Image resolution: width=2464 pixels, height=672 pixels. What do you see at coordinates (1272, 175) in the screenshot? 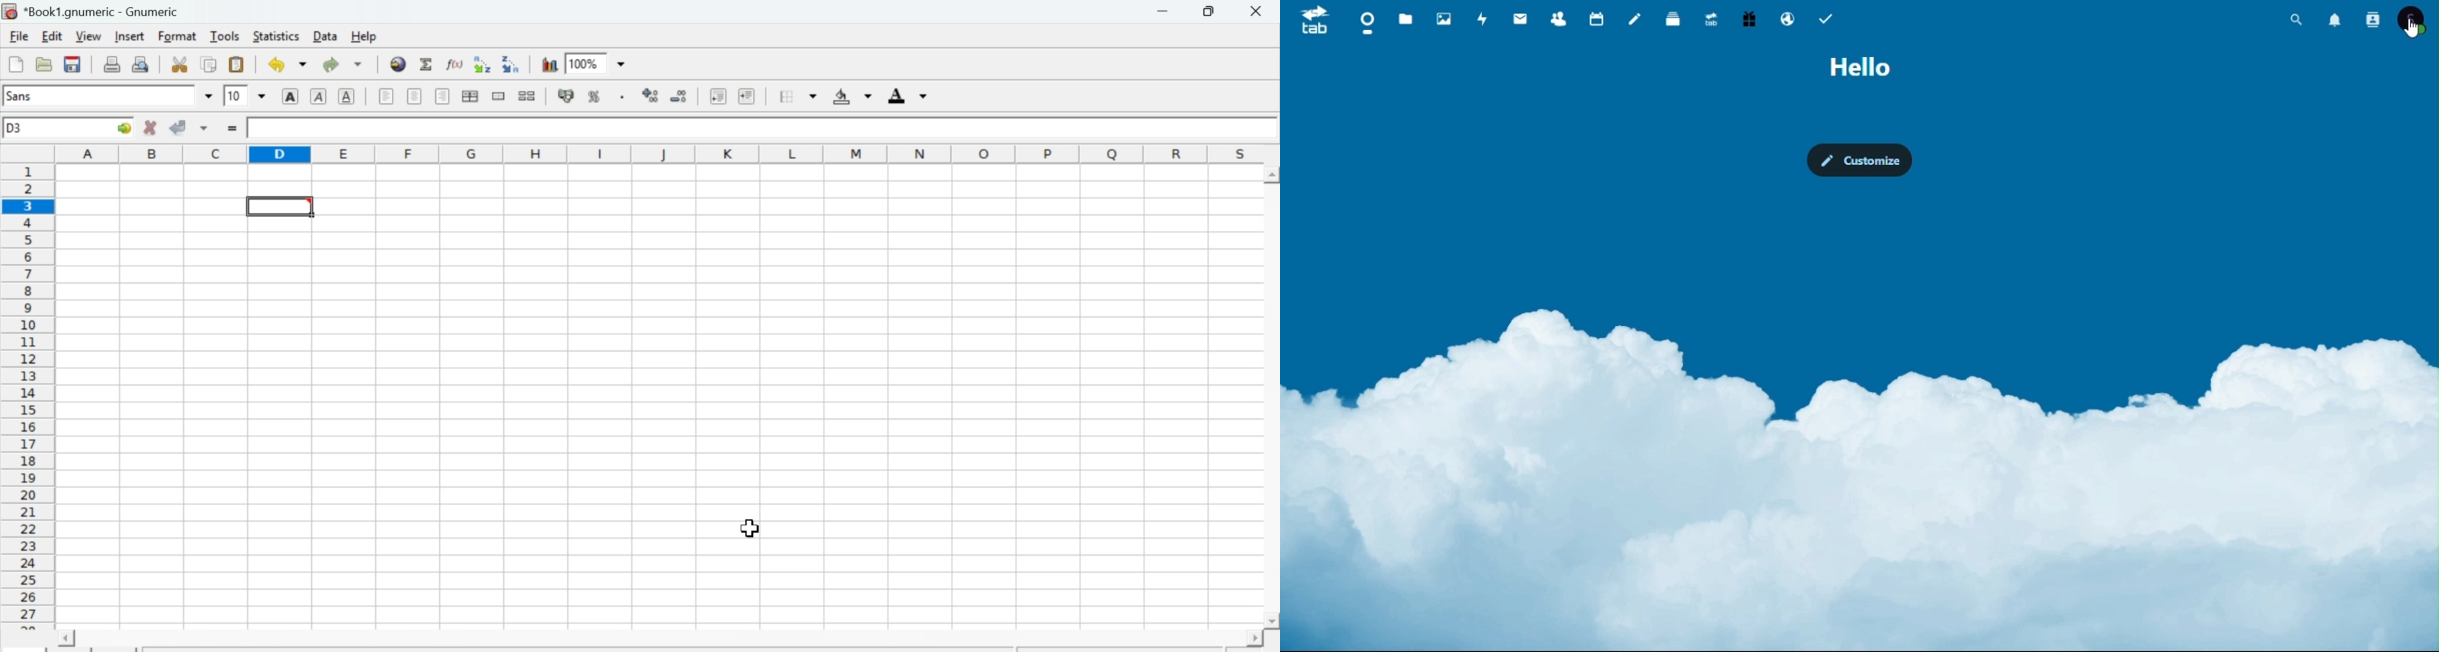
I see `scroll up` at bounding box center [1272, 175].